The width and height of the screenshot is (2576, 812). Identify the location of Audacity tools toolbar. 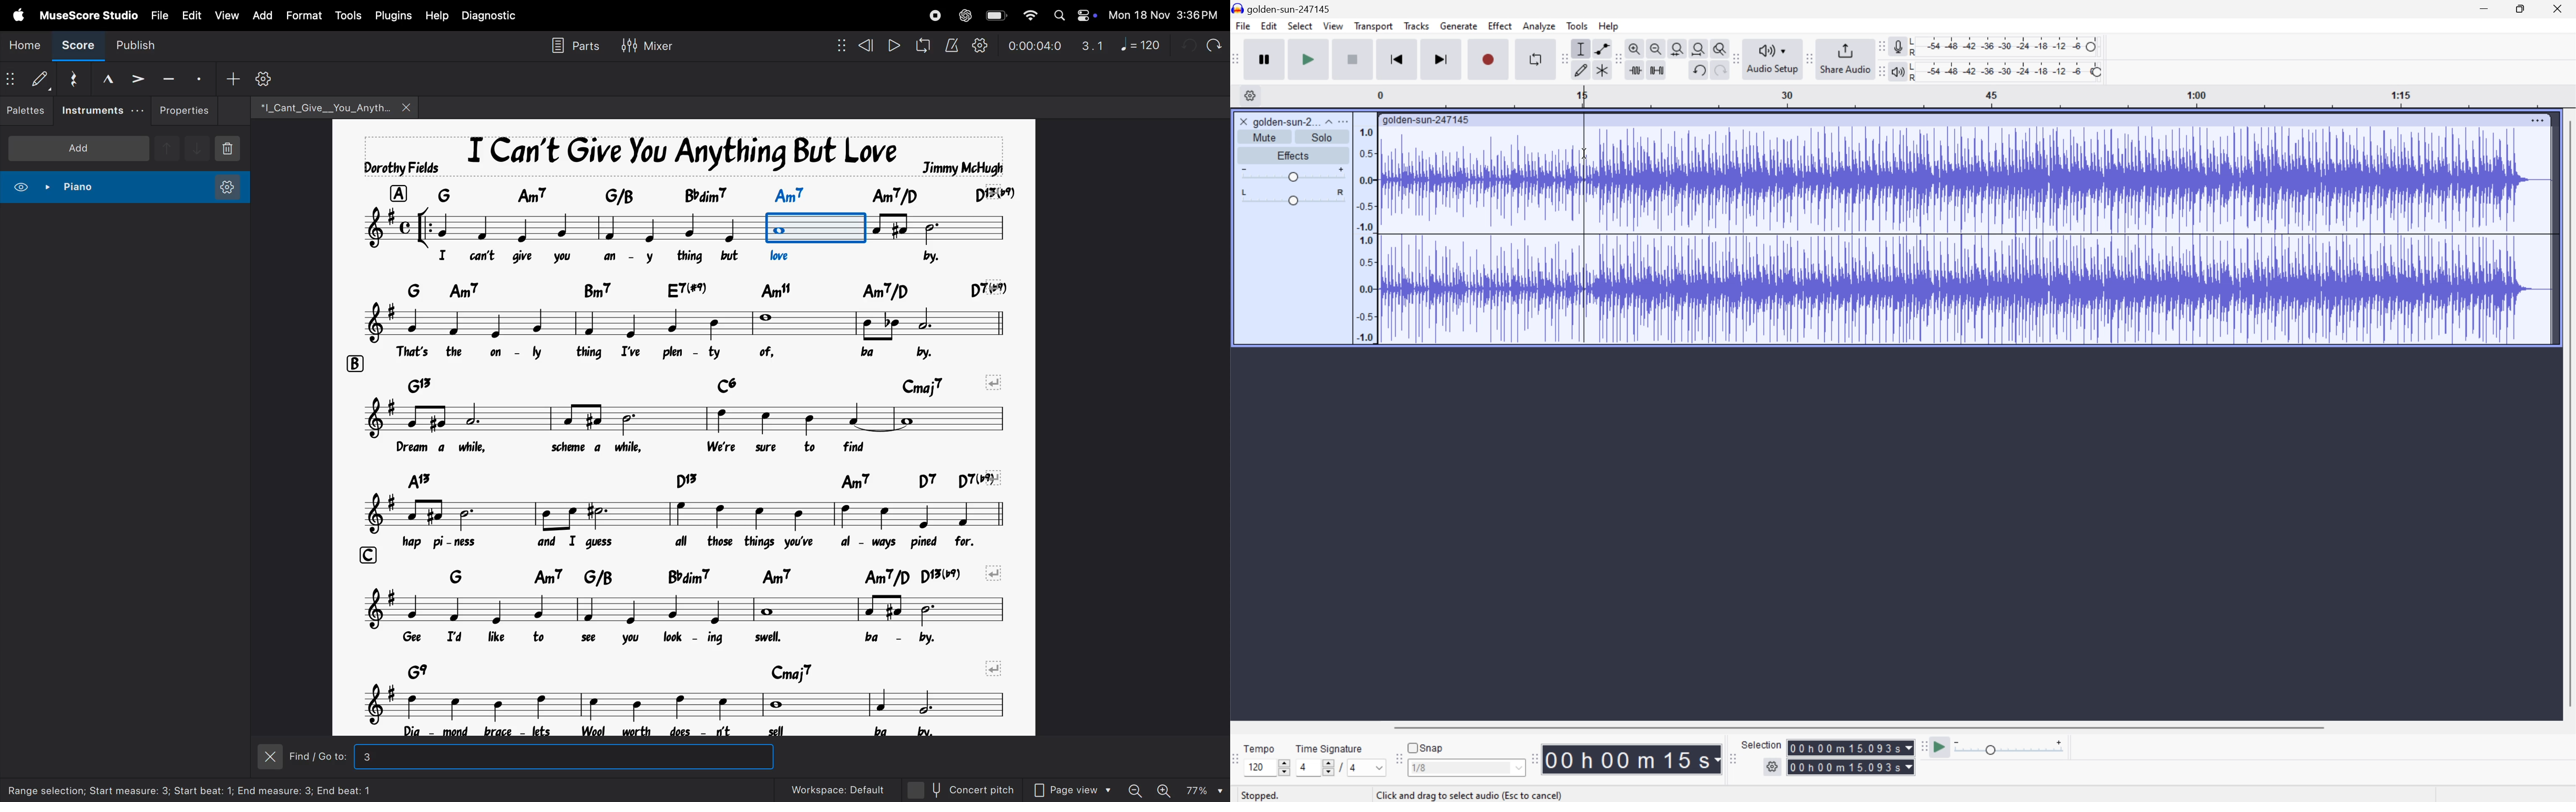
(1614, 58).